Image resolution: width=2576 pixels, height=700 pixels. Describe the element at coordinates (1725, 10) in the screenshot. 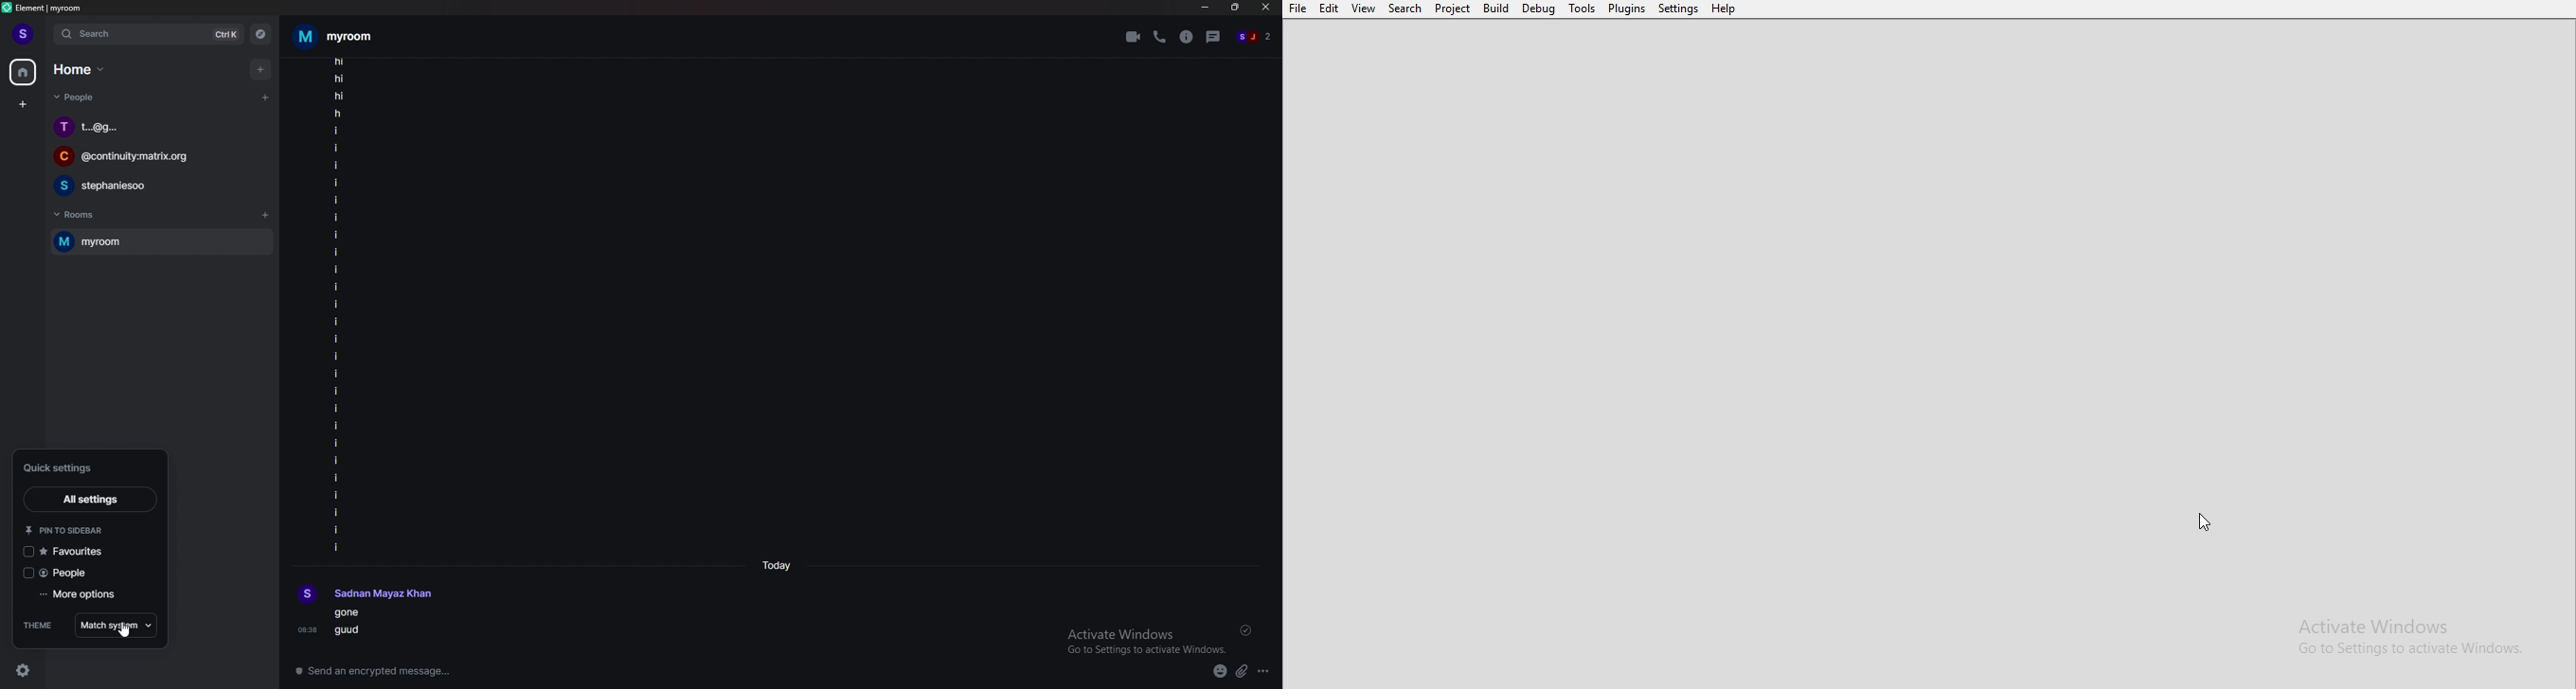

I see `Help` at that location.